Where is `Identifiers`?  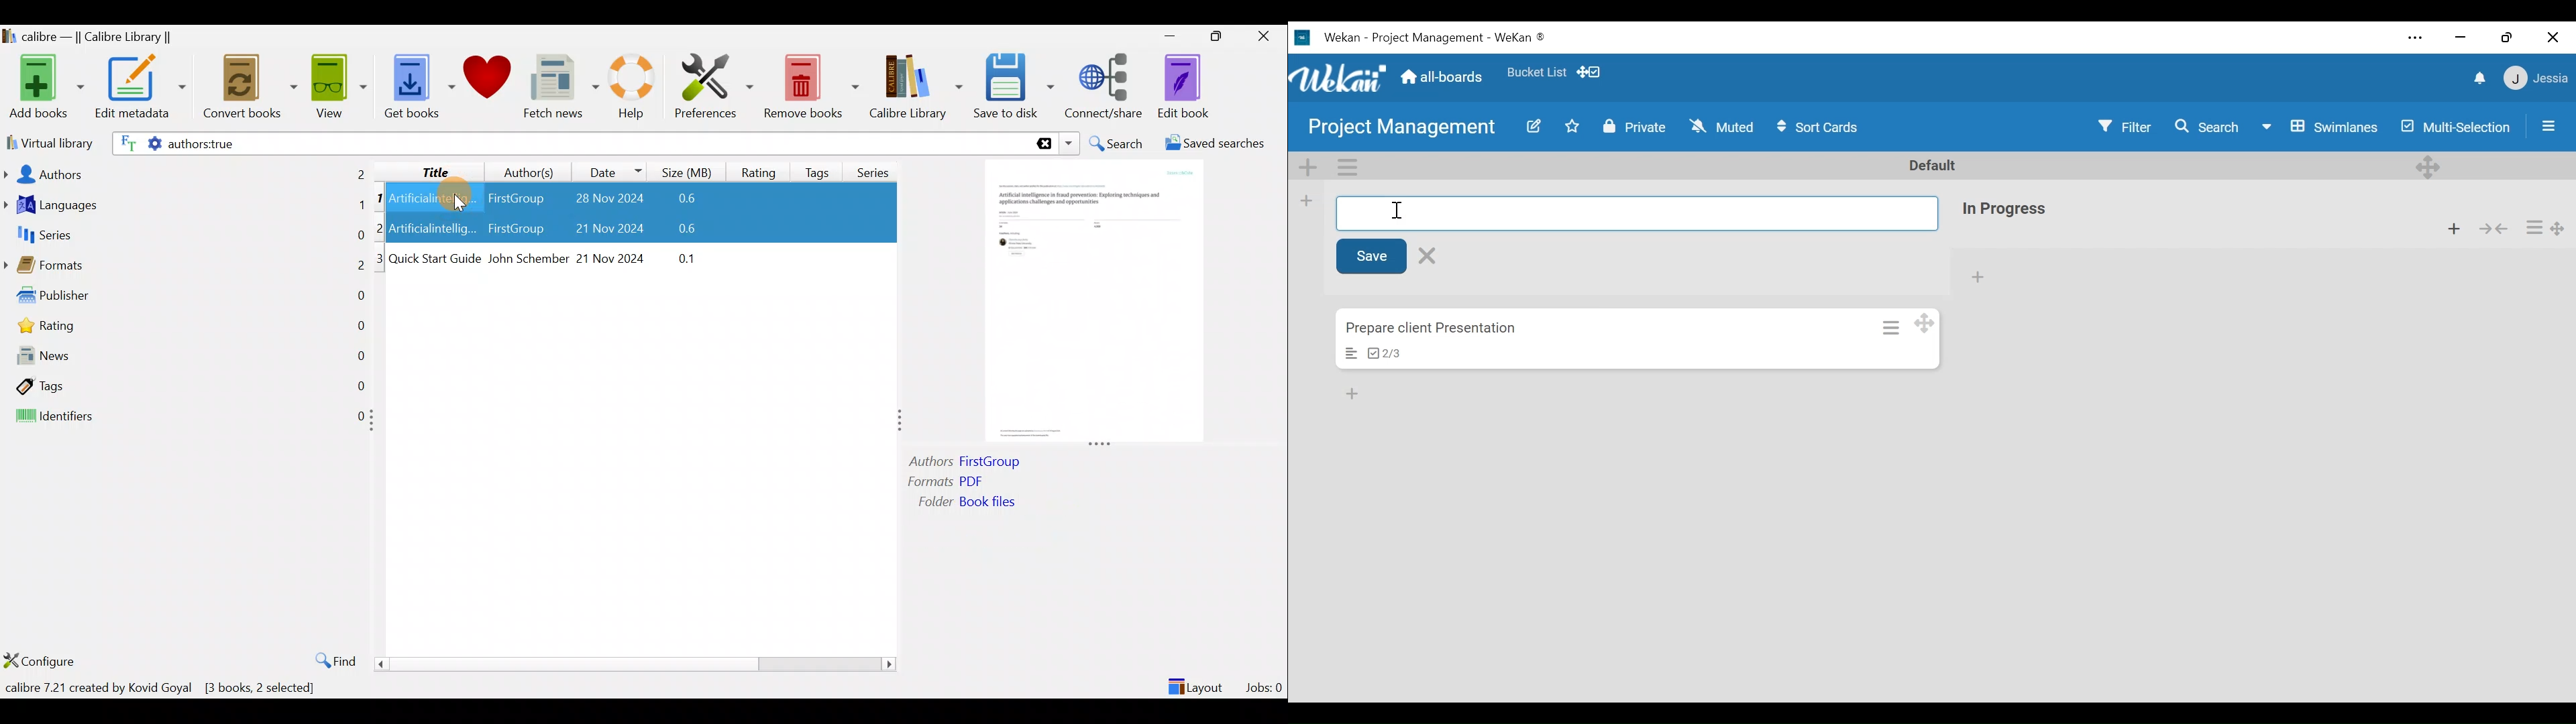
Identifiers is located at coordinates (182, 417).